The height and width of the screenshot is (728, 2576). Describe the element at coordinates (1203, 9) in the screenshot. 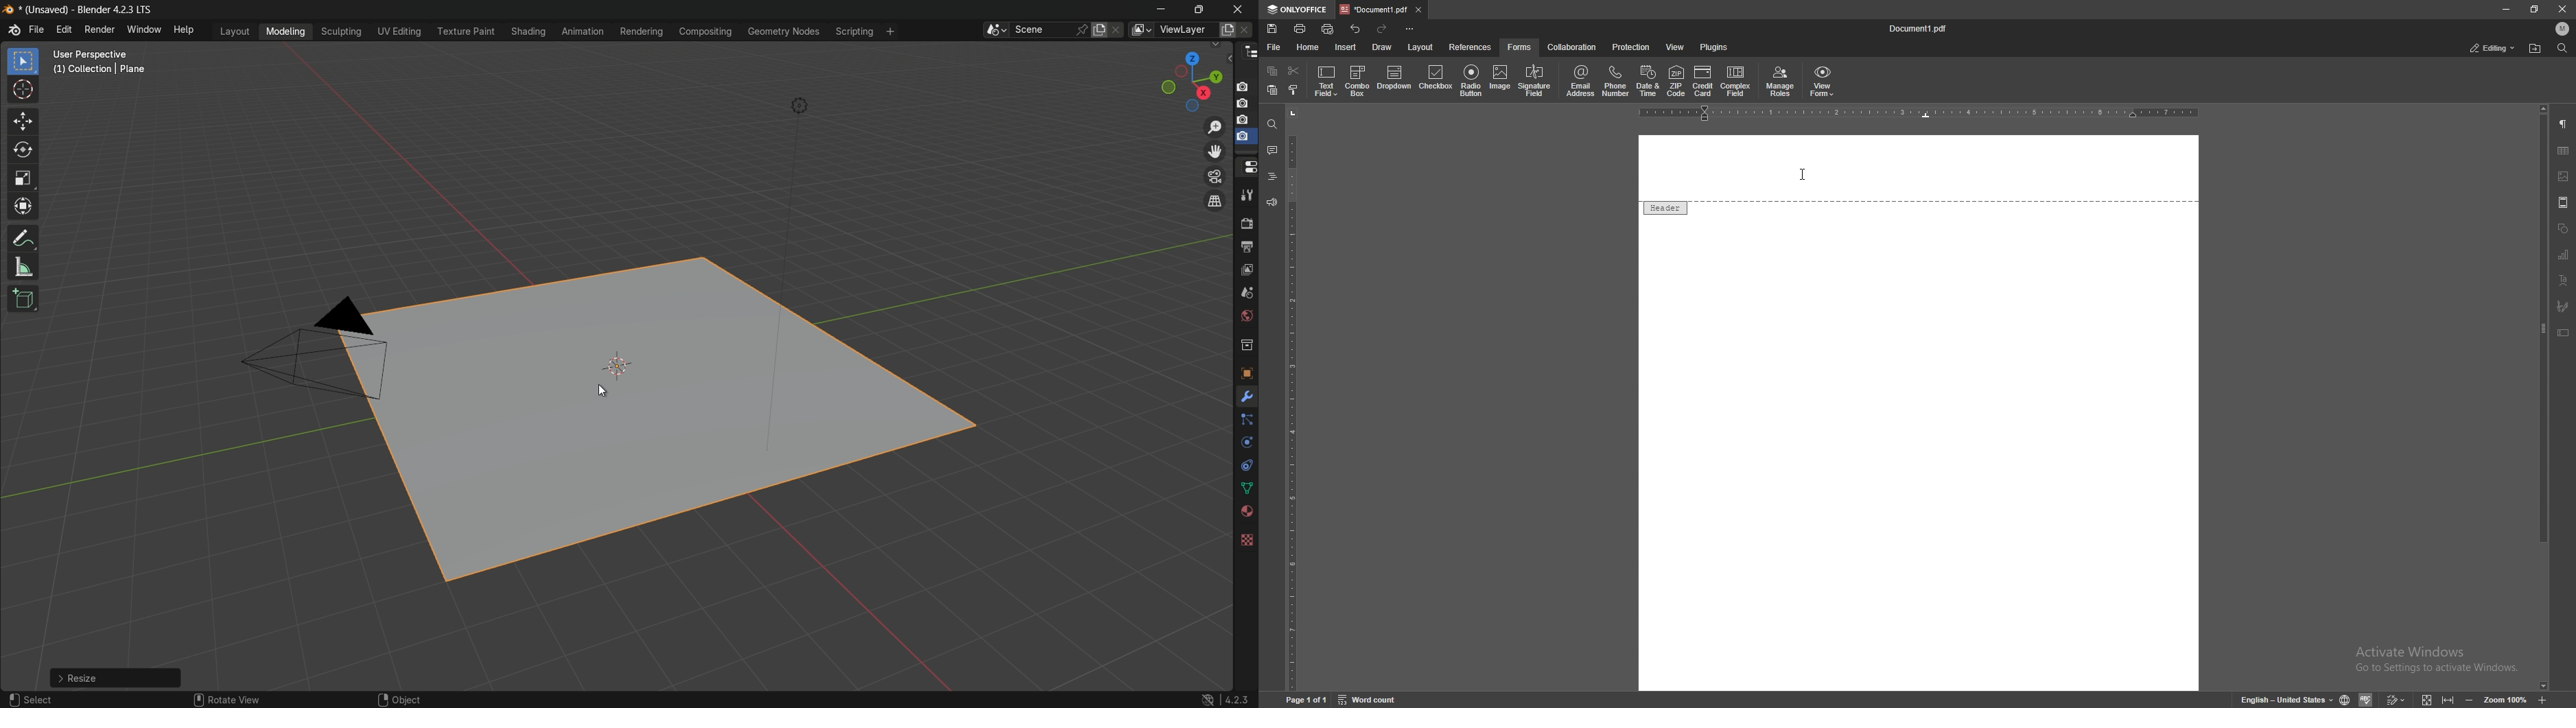

I see `maximize or restore` at that location.